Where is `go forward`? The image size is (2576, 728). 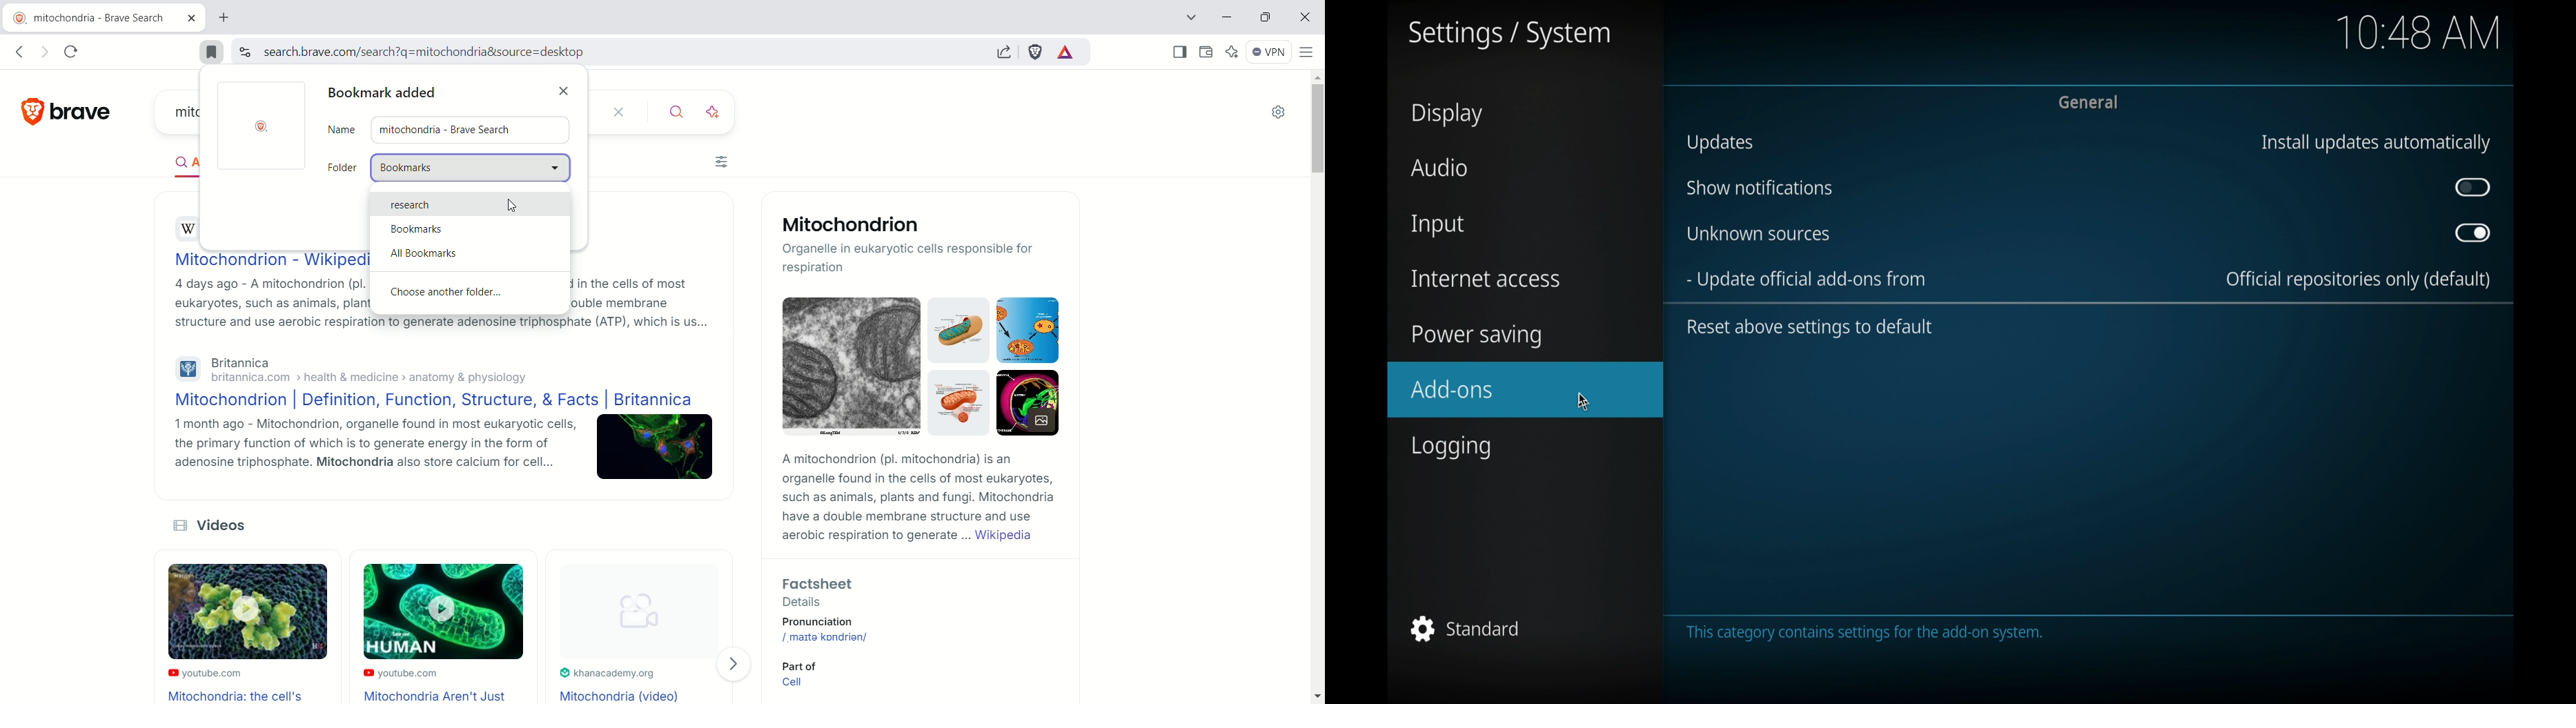
go forward is located at coordinates (45, 51).